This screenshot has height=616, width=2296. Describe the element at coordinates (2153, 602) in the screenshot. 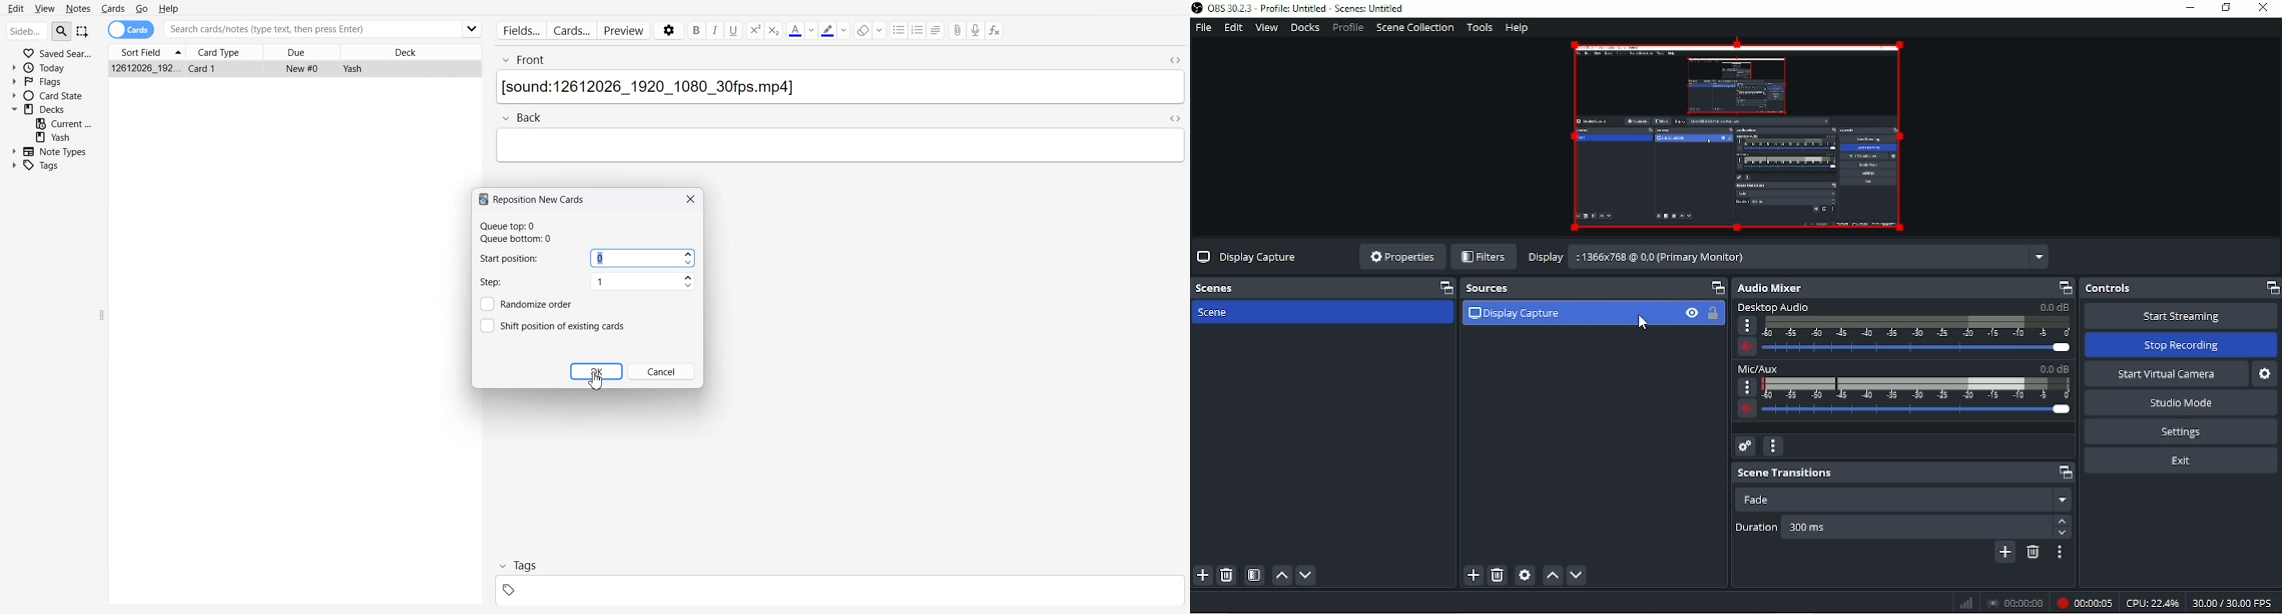

I see `CPU:22.4%` at that location.